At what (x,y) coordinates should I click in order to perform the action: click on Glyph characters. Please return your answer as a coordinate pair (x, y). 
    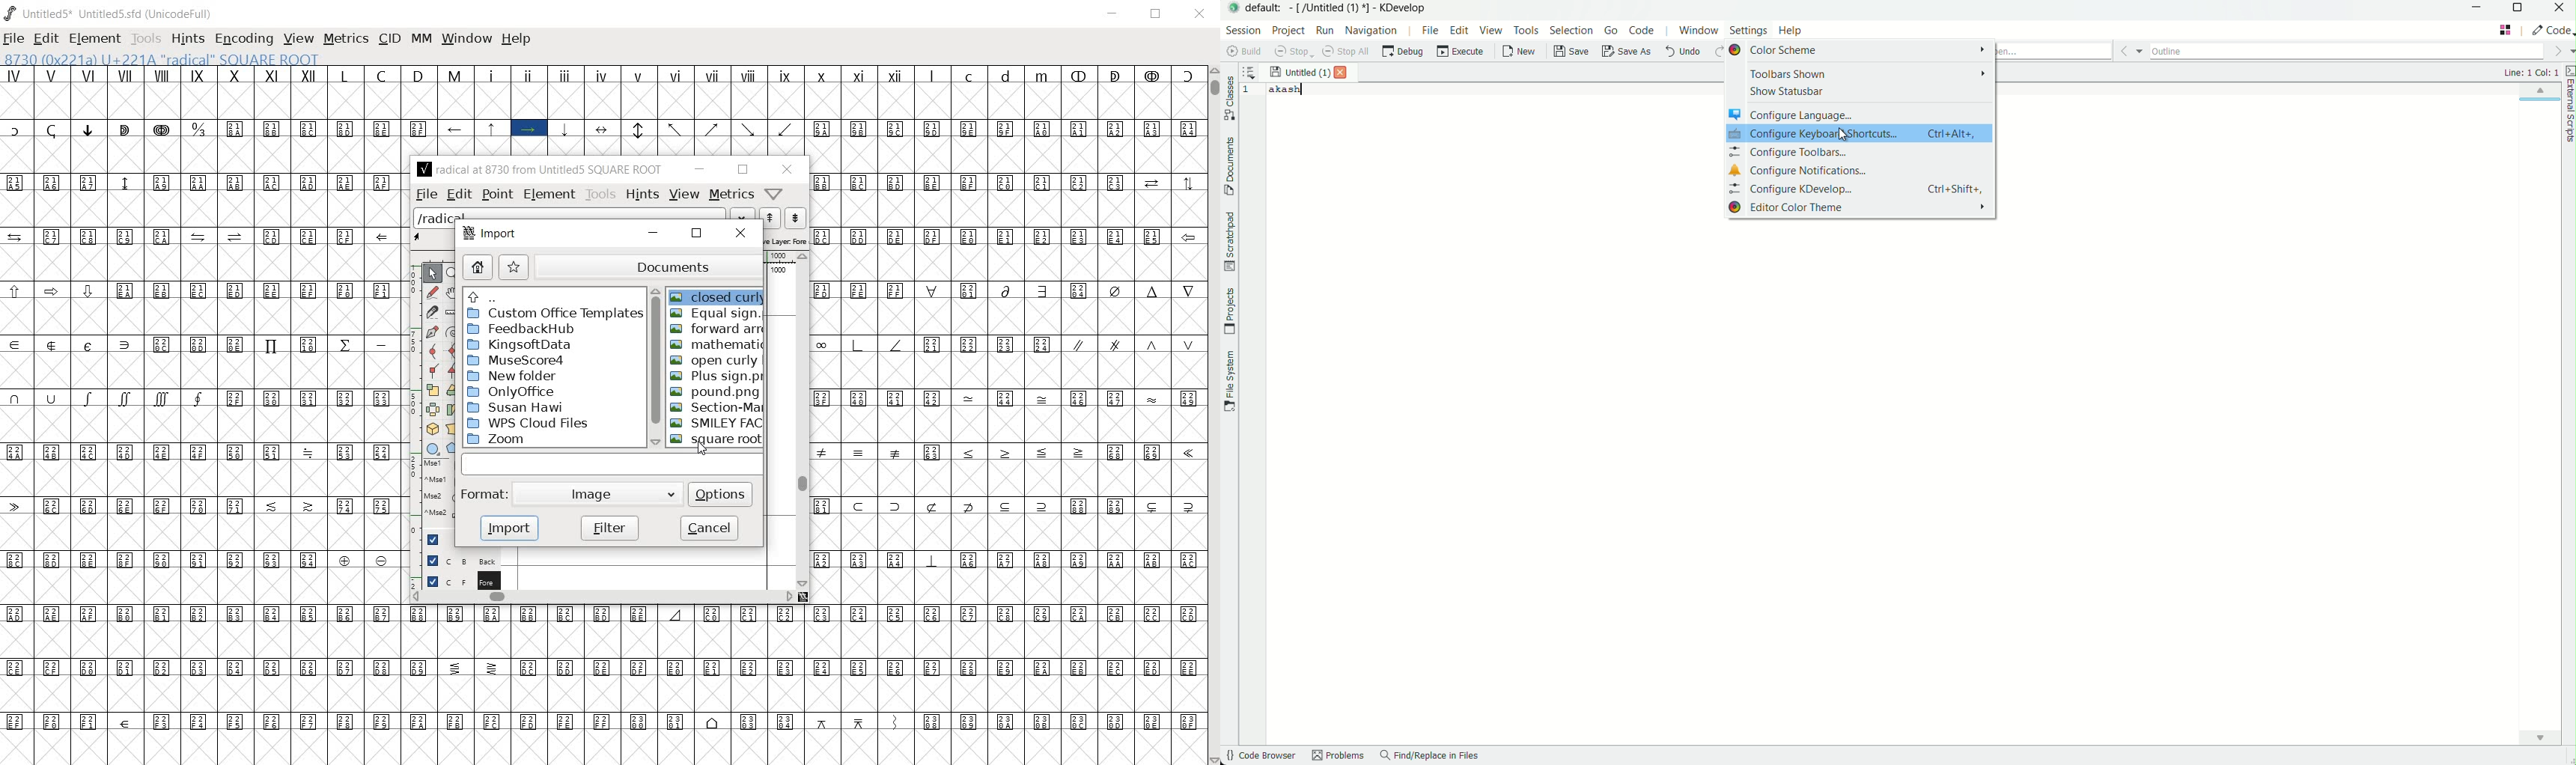
    Looking at the image, I should click on (803, 685).